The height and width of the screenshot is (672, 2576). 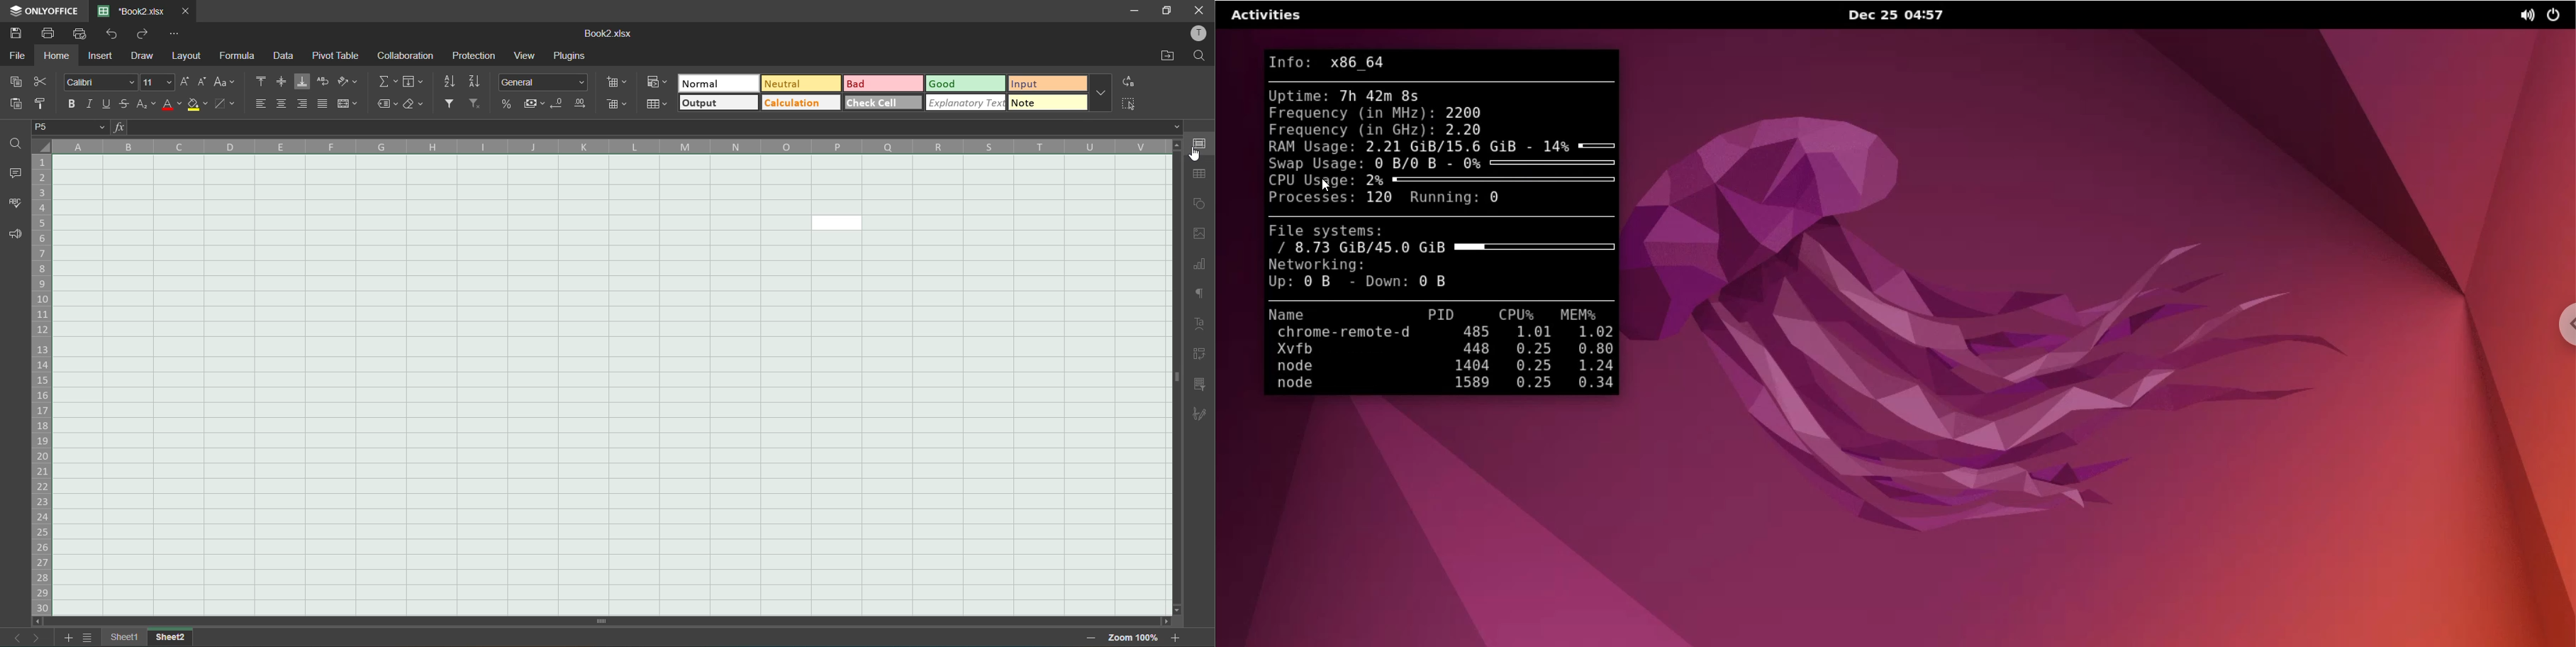 What do you see at coordinates (326, 82) in the screenshot?
I see `wrap text` at bounding box center [326, 82].